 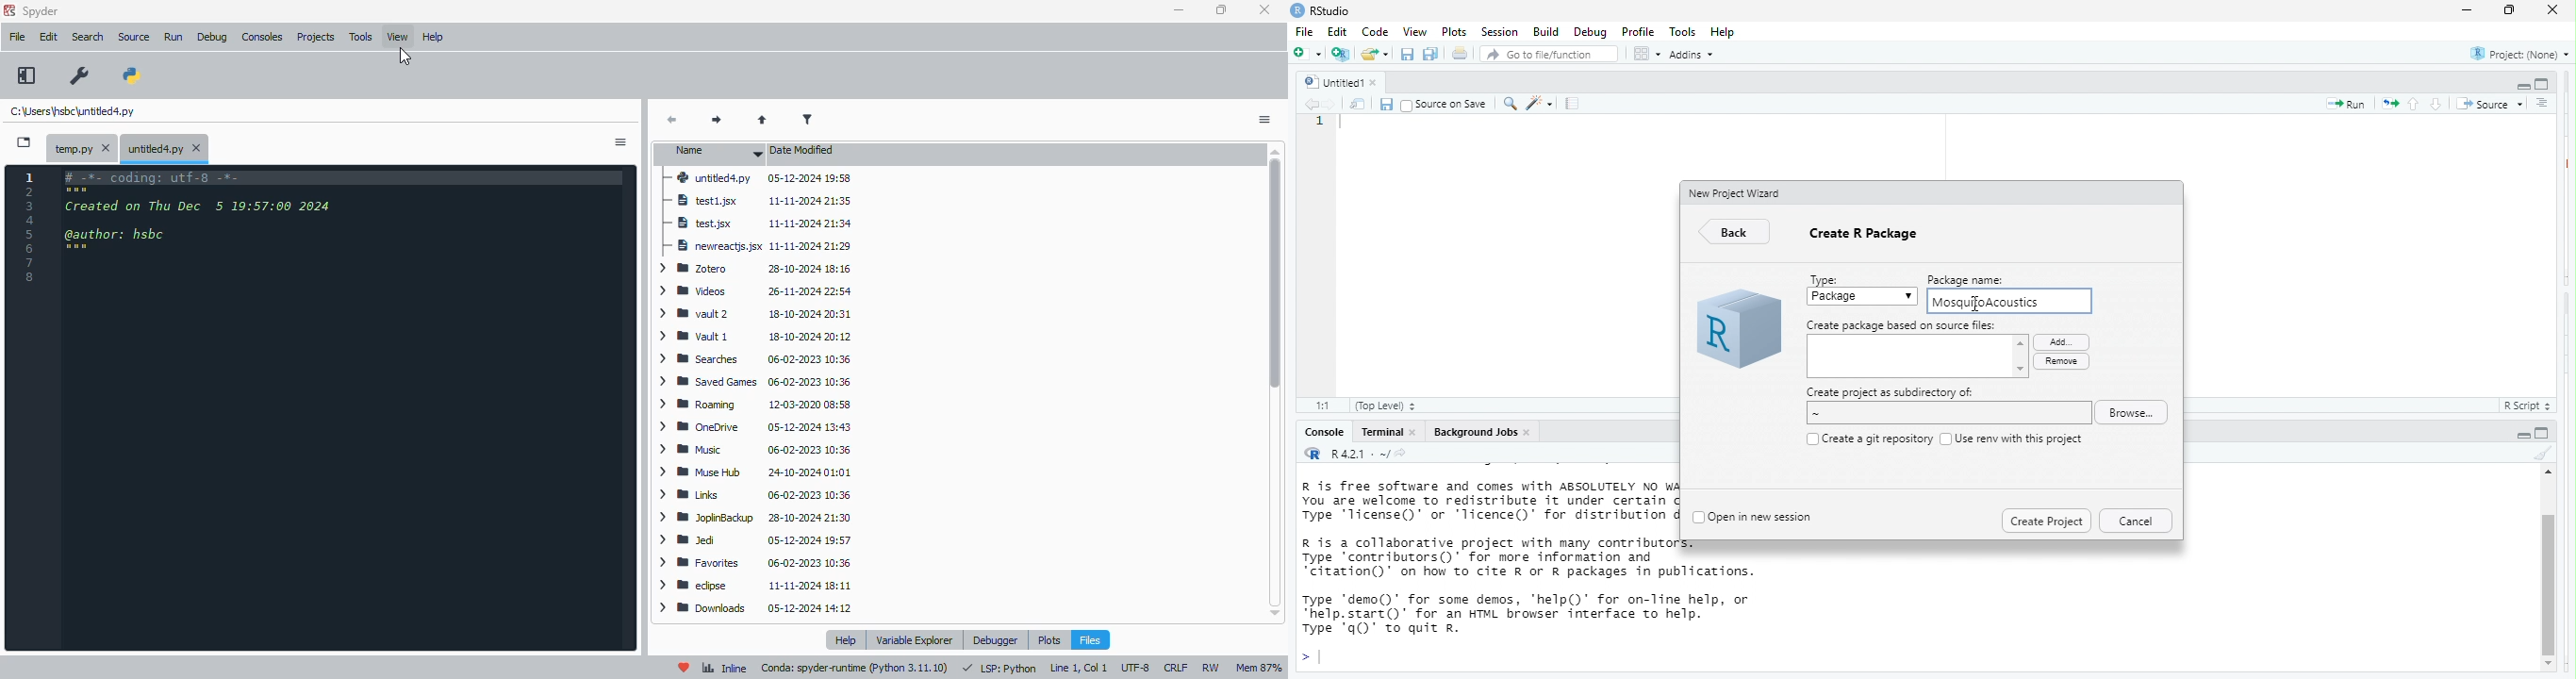 I want to click on newreactjs.jsx, so click(x=755, y=248).